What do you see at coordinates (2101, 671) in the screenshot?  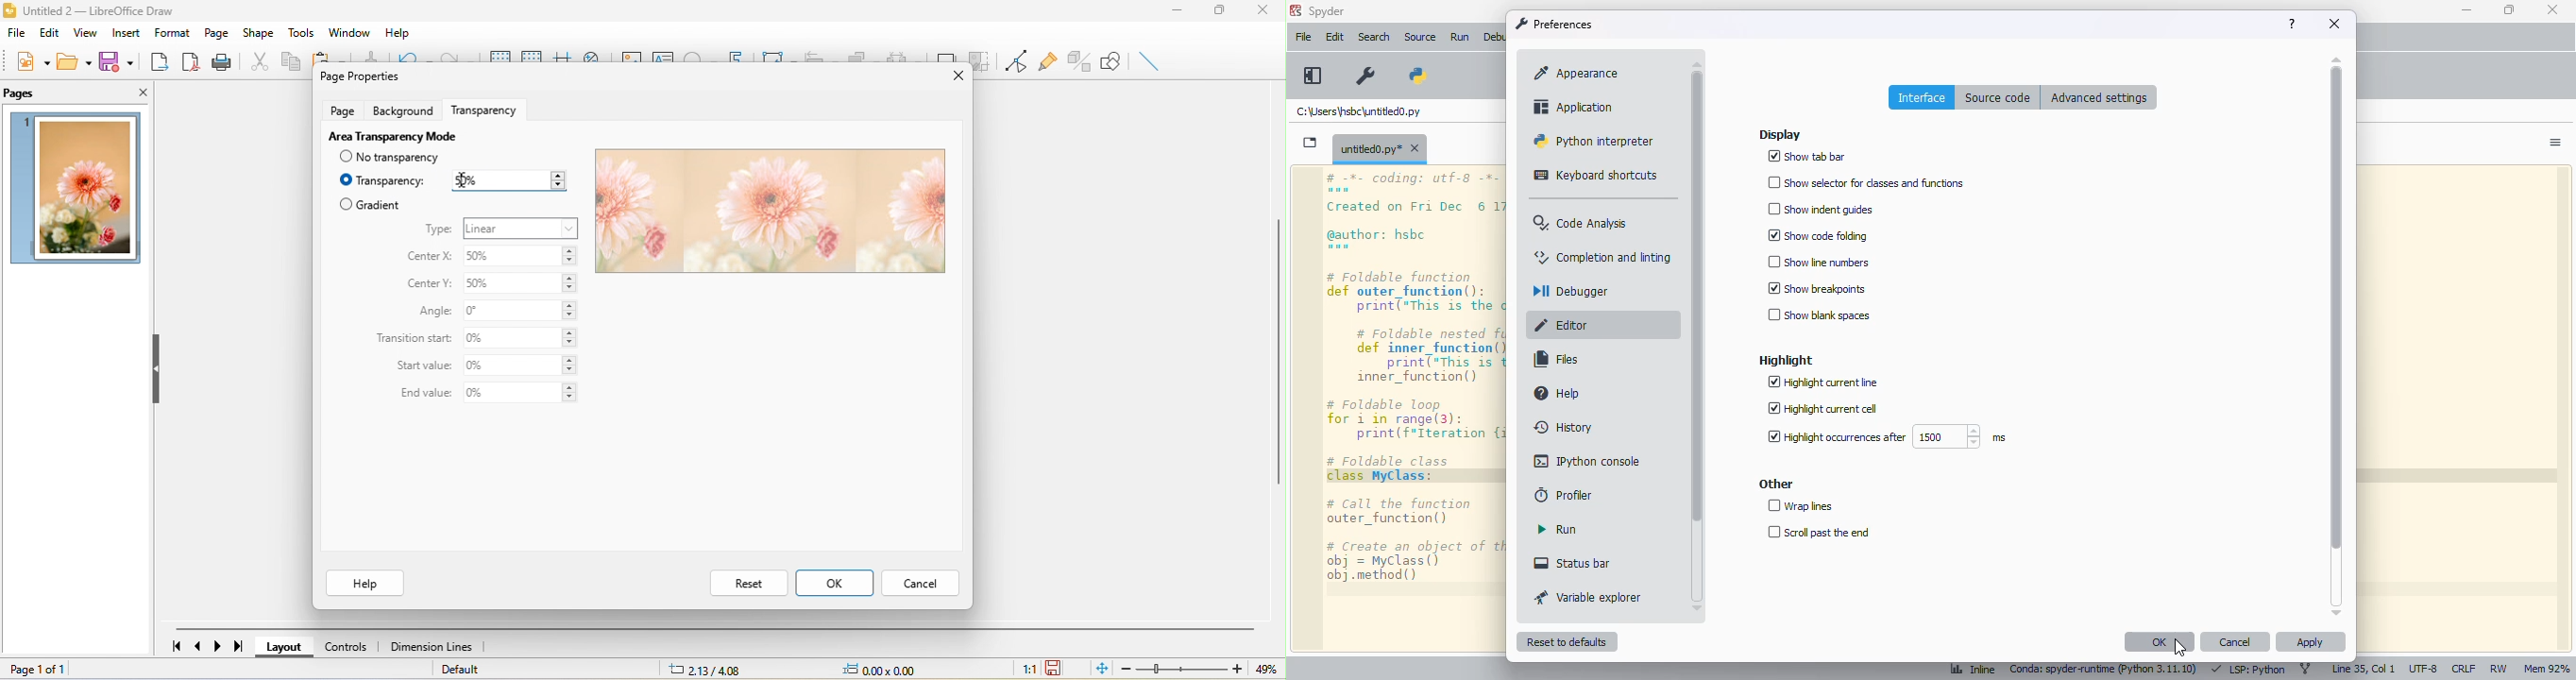 I see `conda: spyder-runtime (python 3. 11. 10)` at bounding box center [2101, 671].